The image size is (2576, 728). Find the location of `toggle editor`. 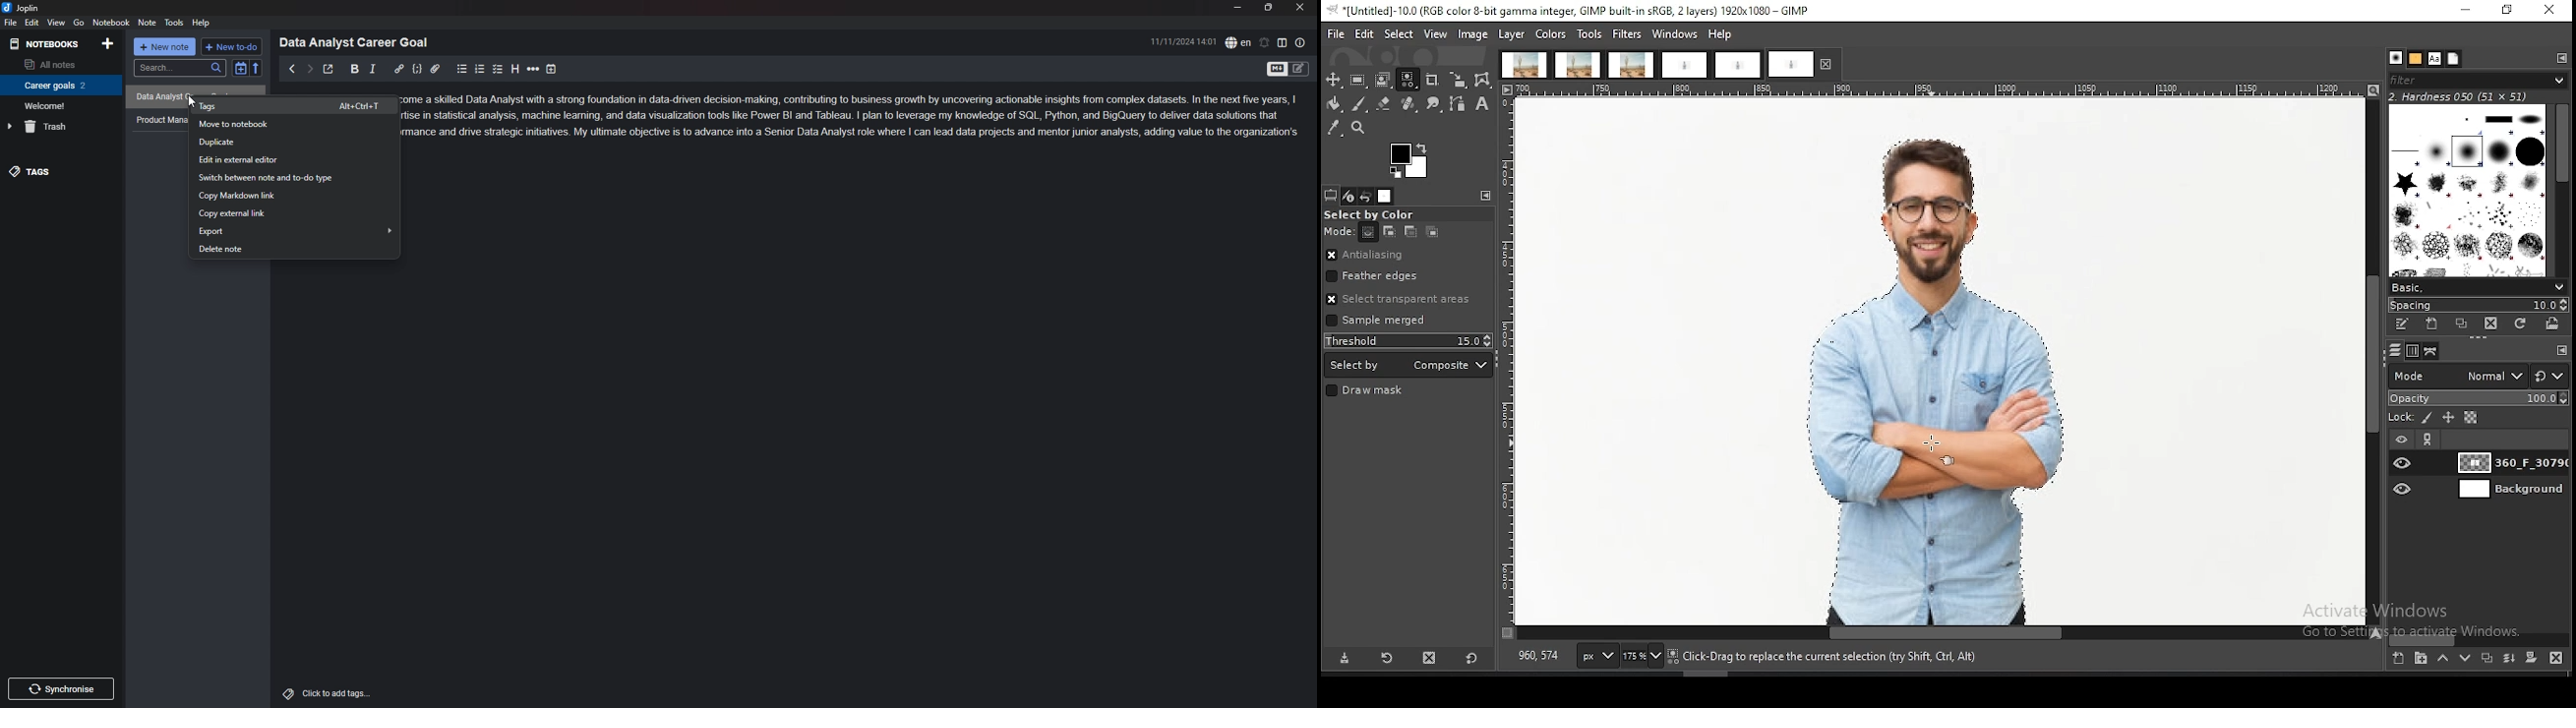

toggle editor is located at coordinates (1276, 70).